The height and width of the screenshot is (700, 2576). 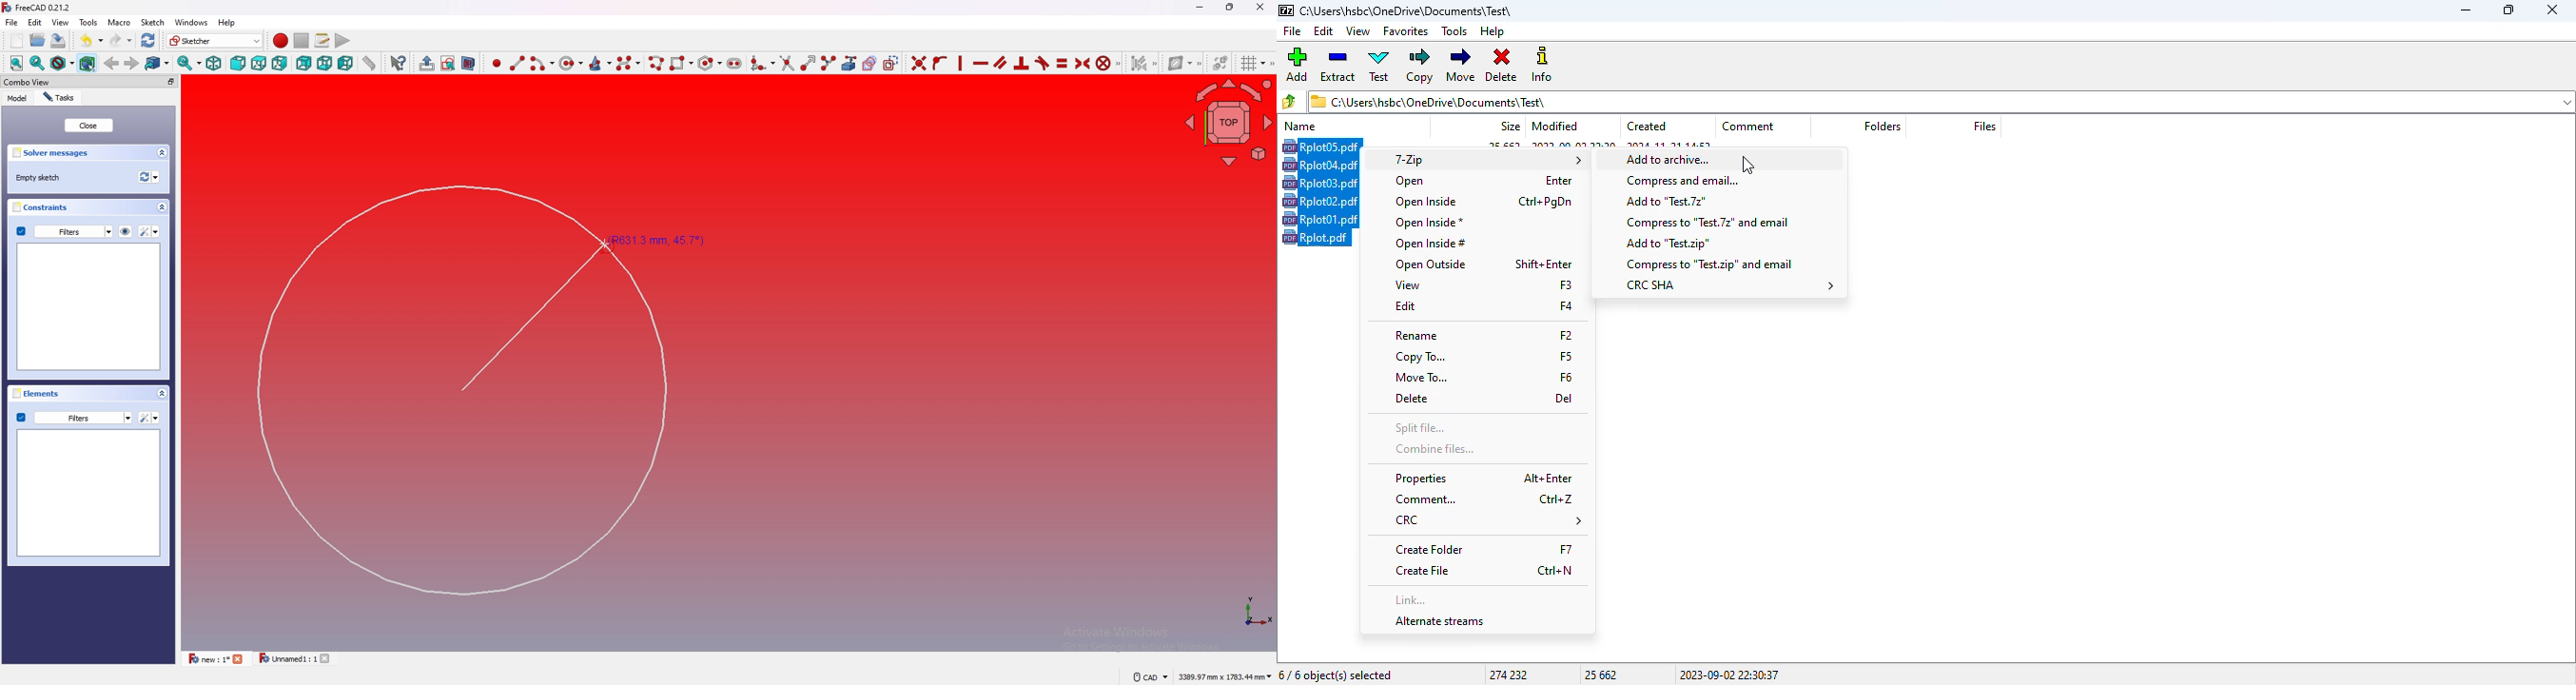 What do you see at coordinates (654, 63) in the screenshot?
I see `create poly line` at bounding box center [654, 63].